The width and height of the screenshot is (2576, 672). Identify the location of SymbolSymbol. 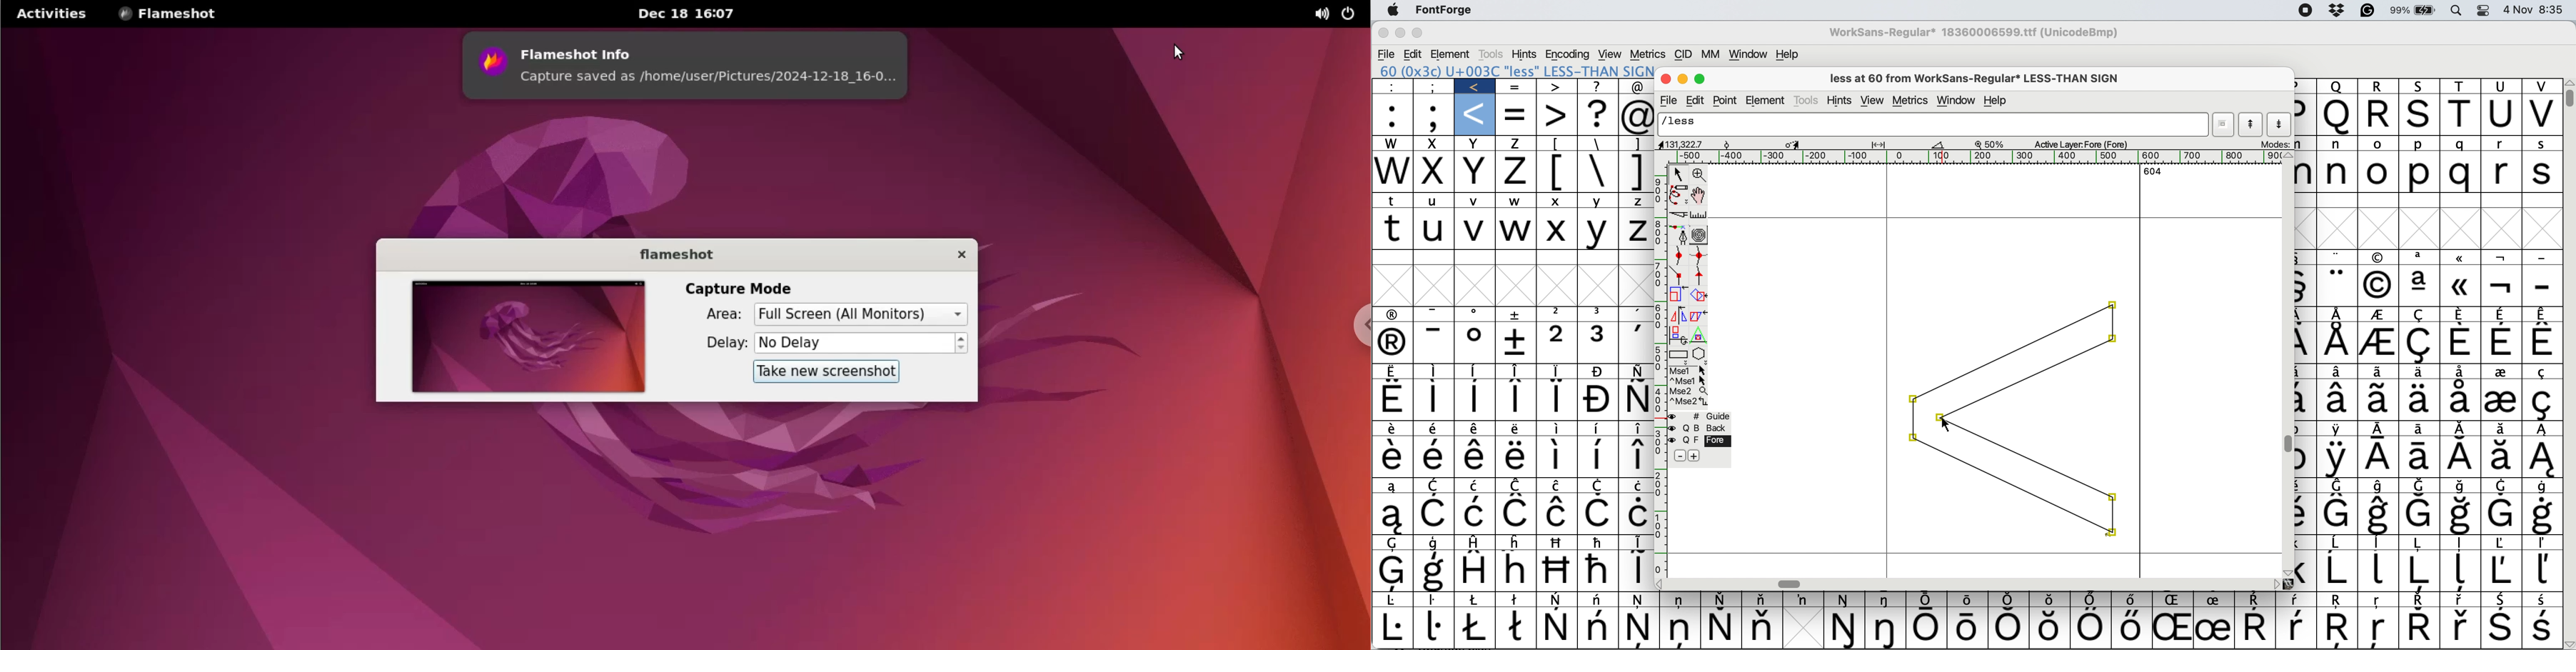
(2461, 515).